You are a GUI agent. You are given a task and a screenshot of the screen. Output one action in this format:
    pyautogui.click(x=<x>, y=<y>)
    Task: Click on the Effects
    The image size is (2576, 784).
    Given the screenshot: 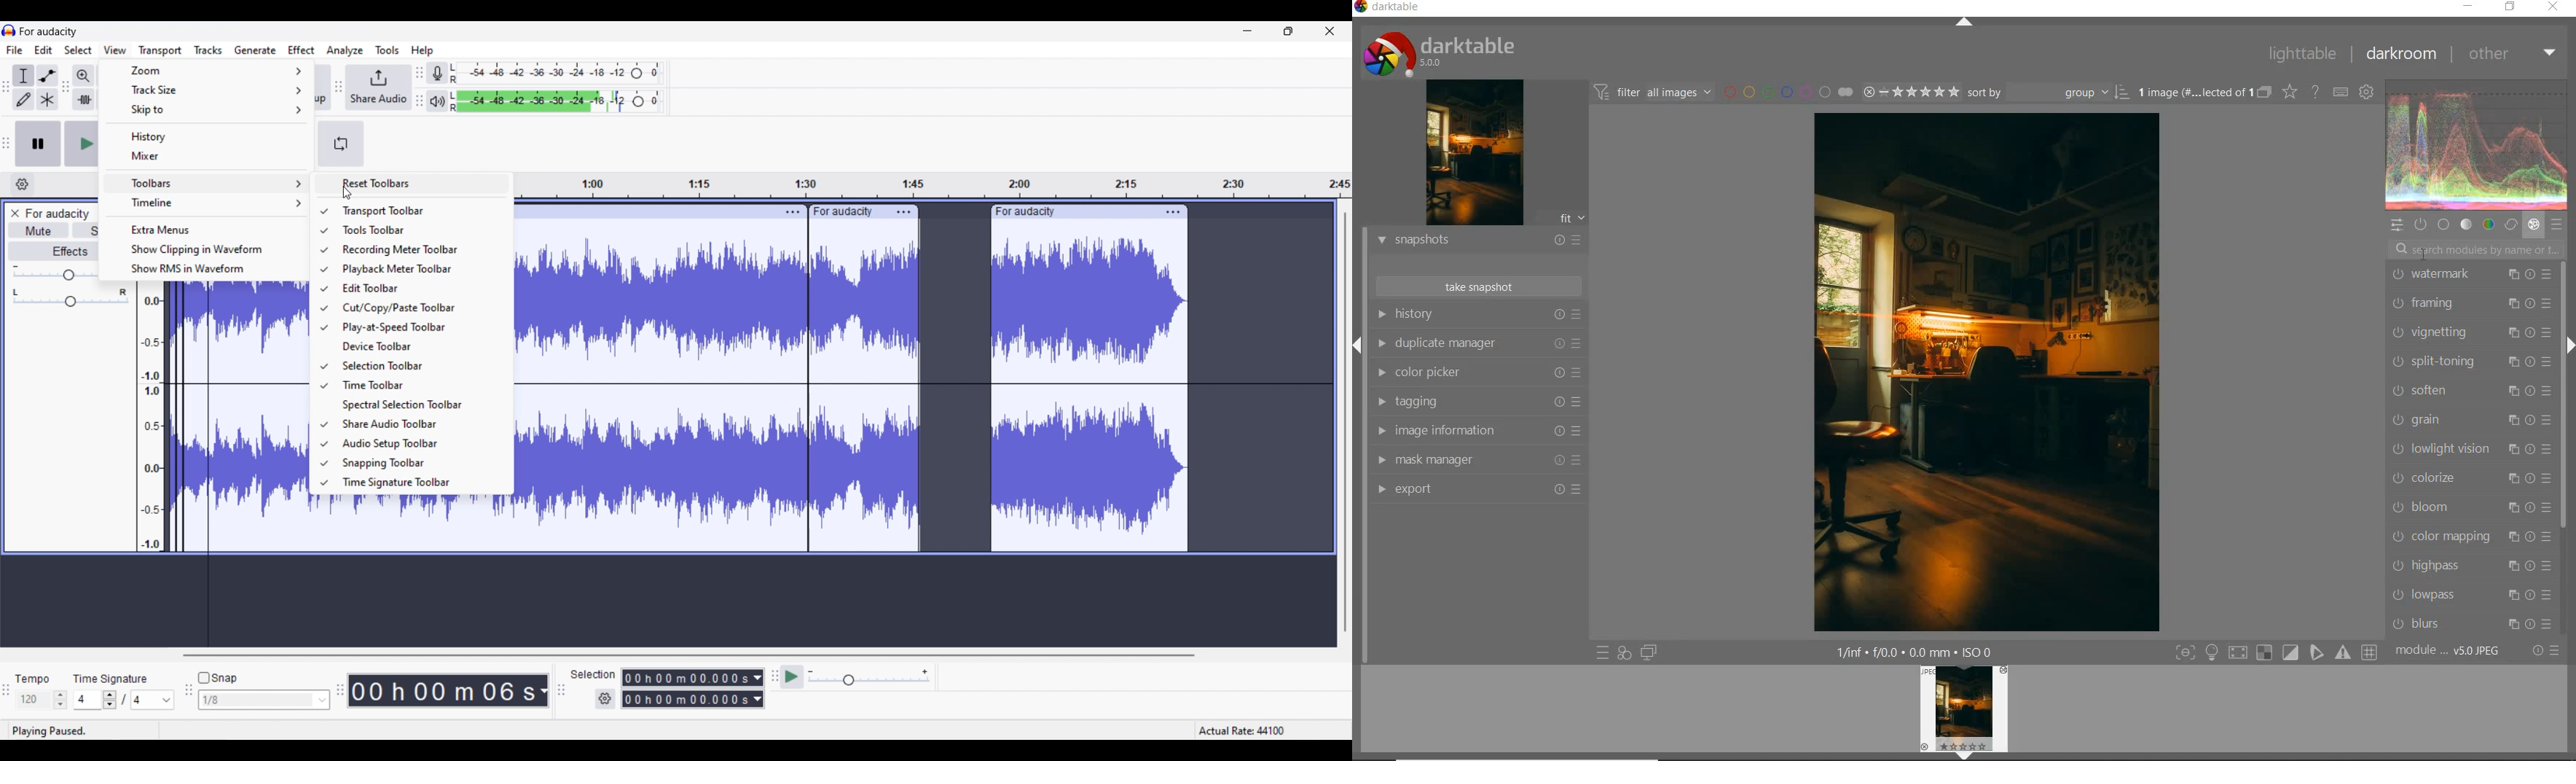 What is the action you would take?
    pyautogui.click(x=53, y=250)
    